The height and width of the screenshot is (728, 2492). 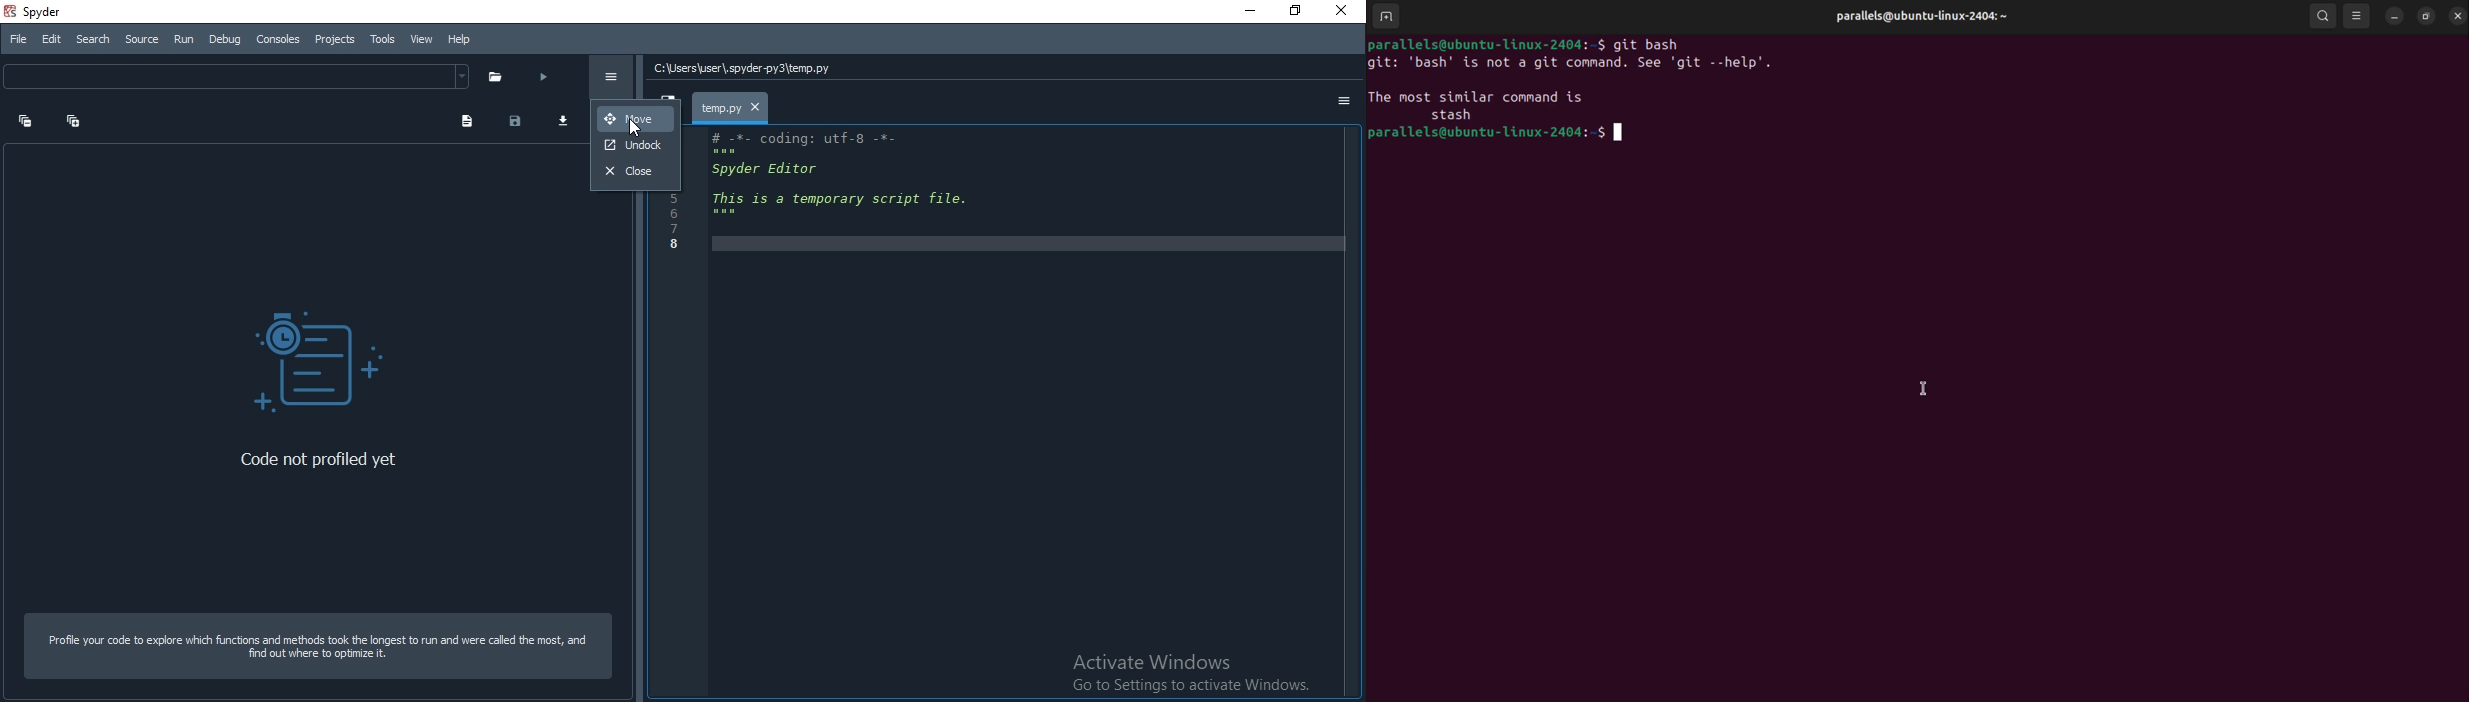 What do you see at coordinates (182, 40) in the screenshot?
I see `Run` at bounding box center [182, 40].